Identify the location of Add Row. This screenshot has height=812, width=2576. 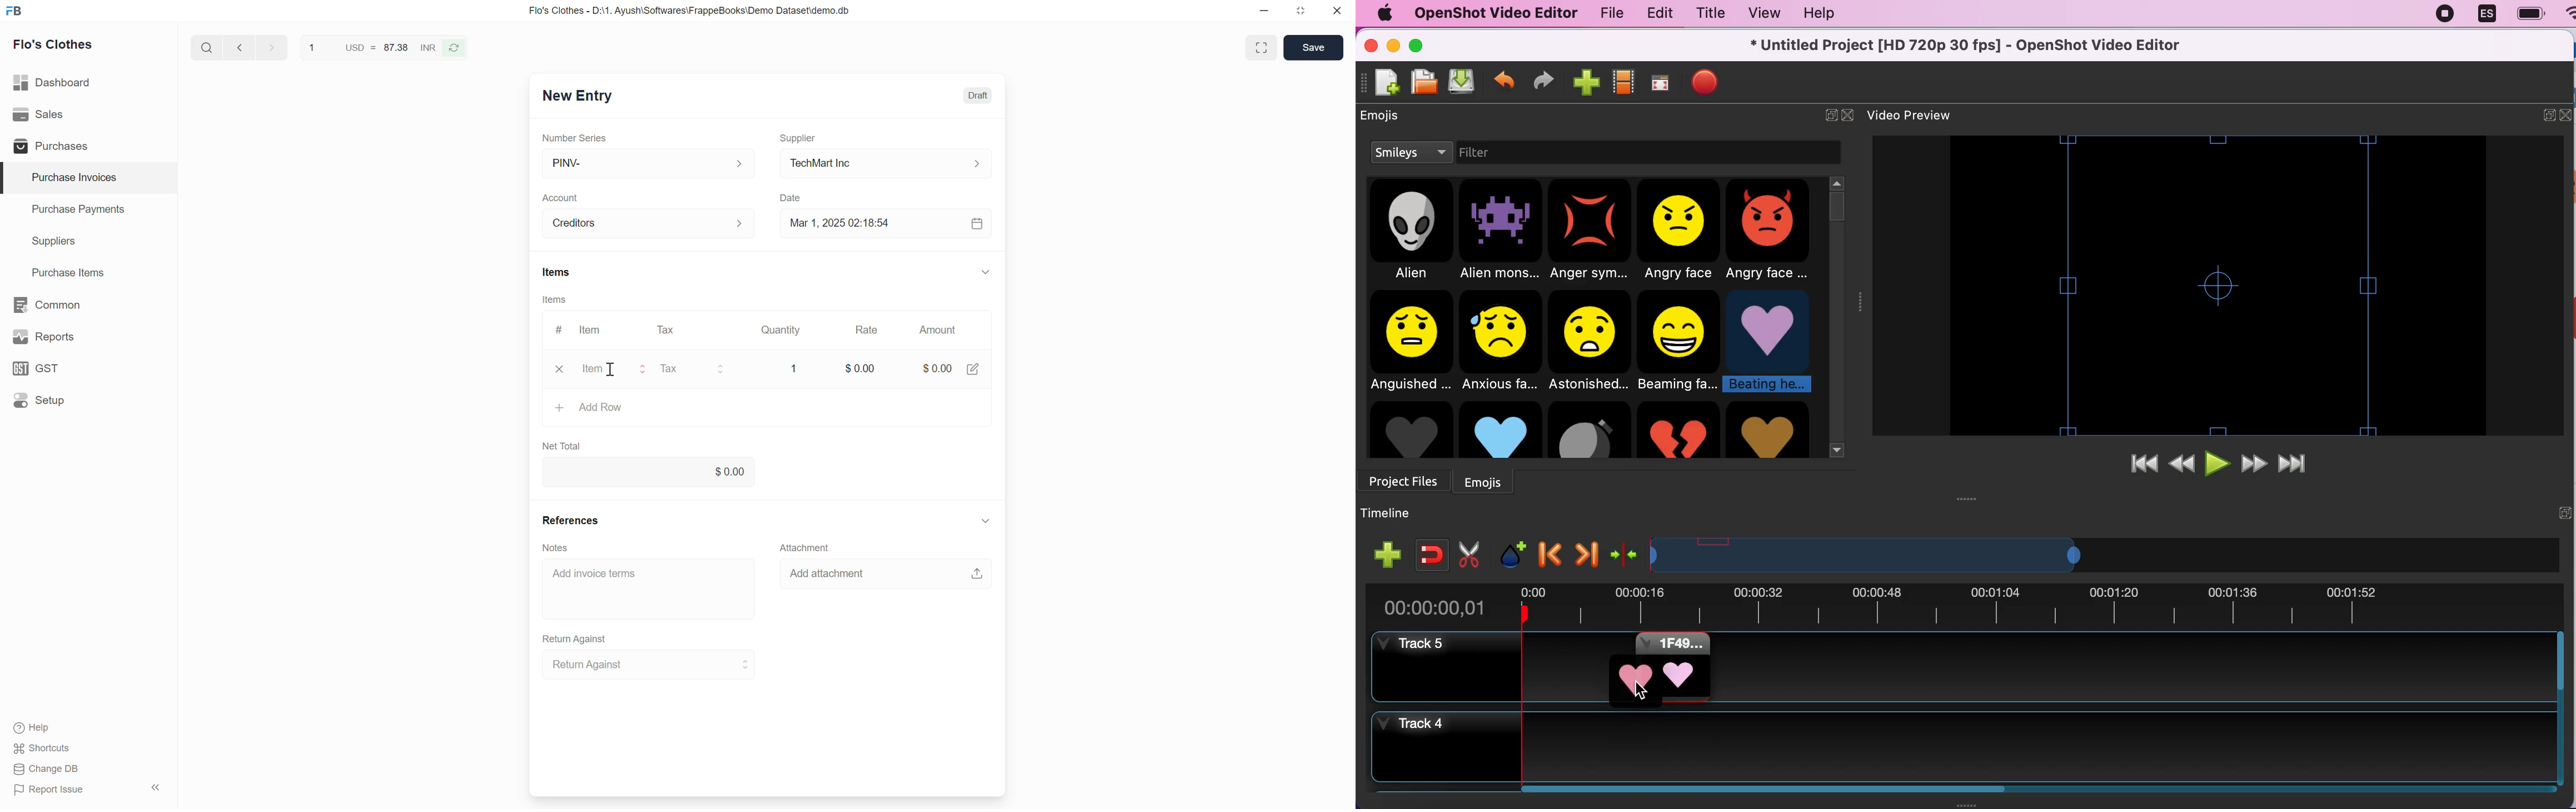
(767, 408).